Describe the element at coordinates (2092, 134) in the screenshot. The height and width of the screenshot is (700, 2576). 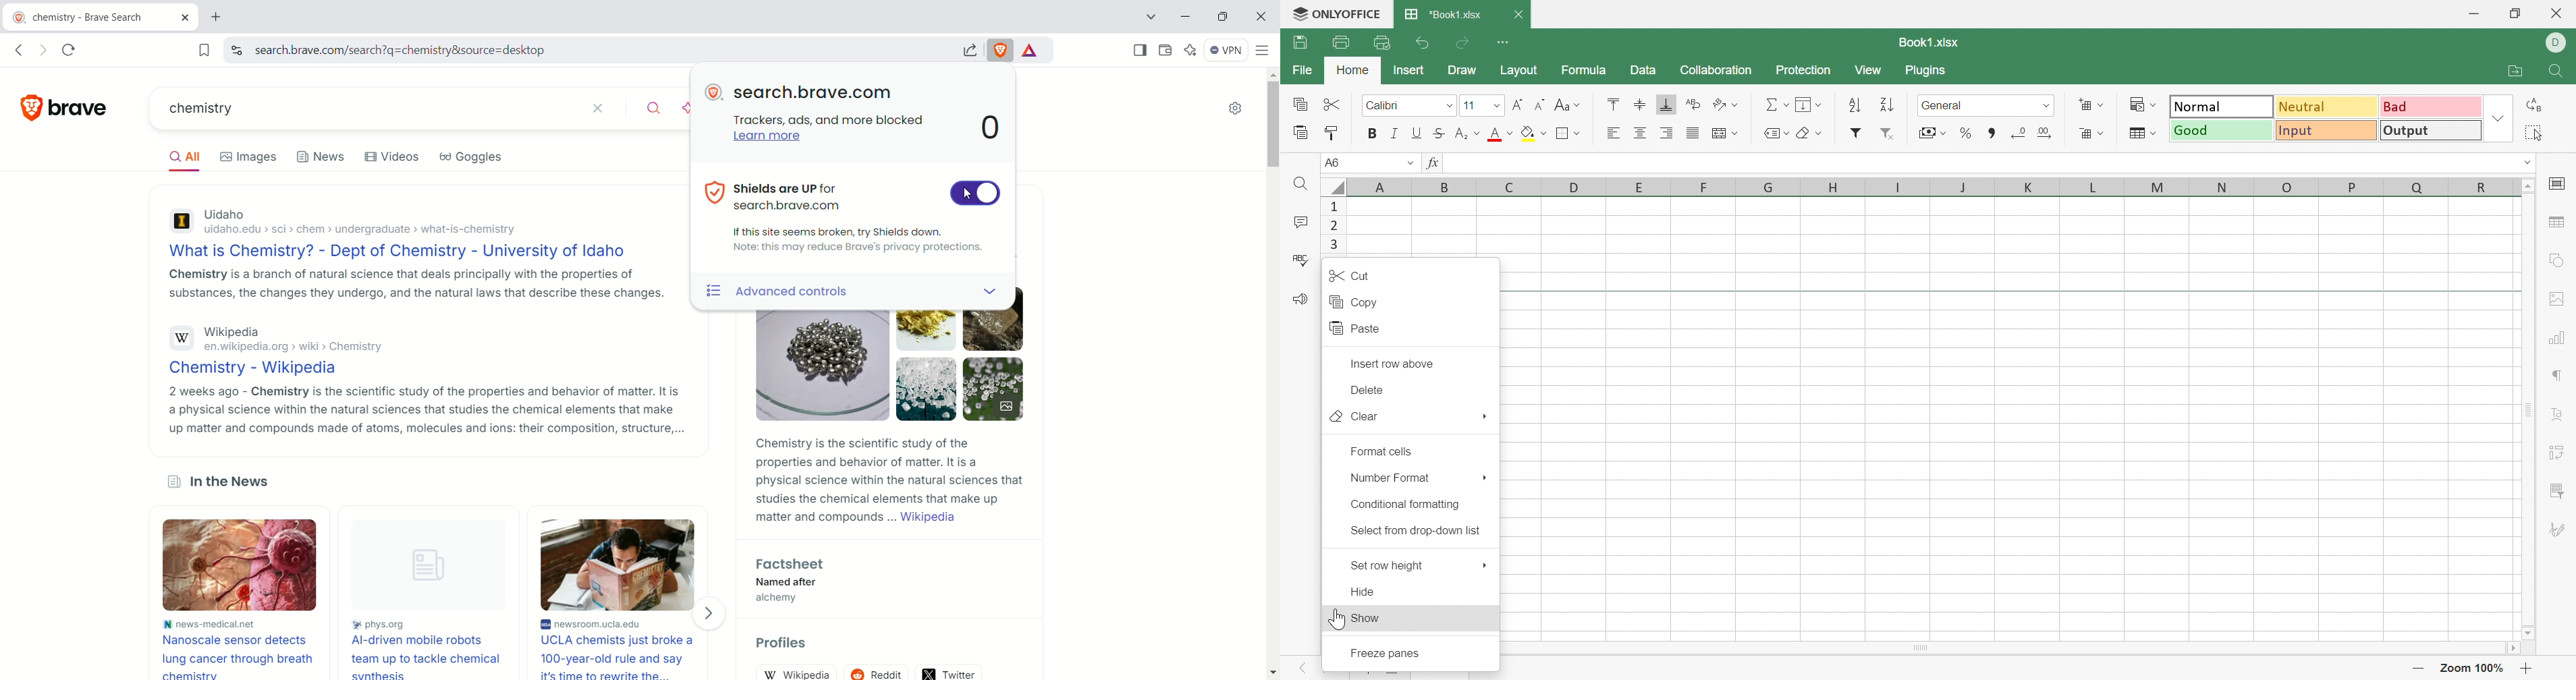
I see `Delete cells` at that location.